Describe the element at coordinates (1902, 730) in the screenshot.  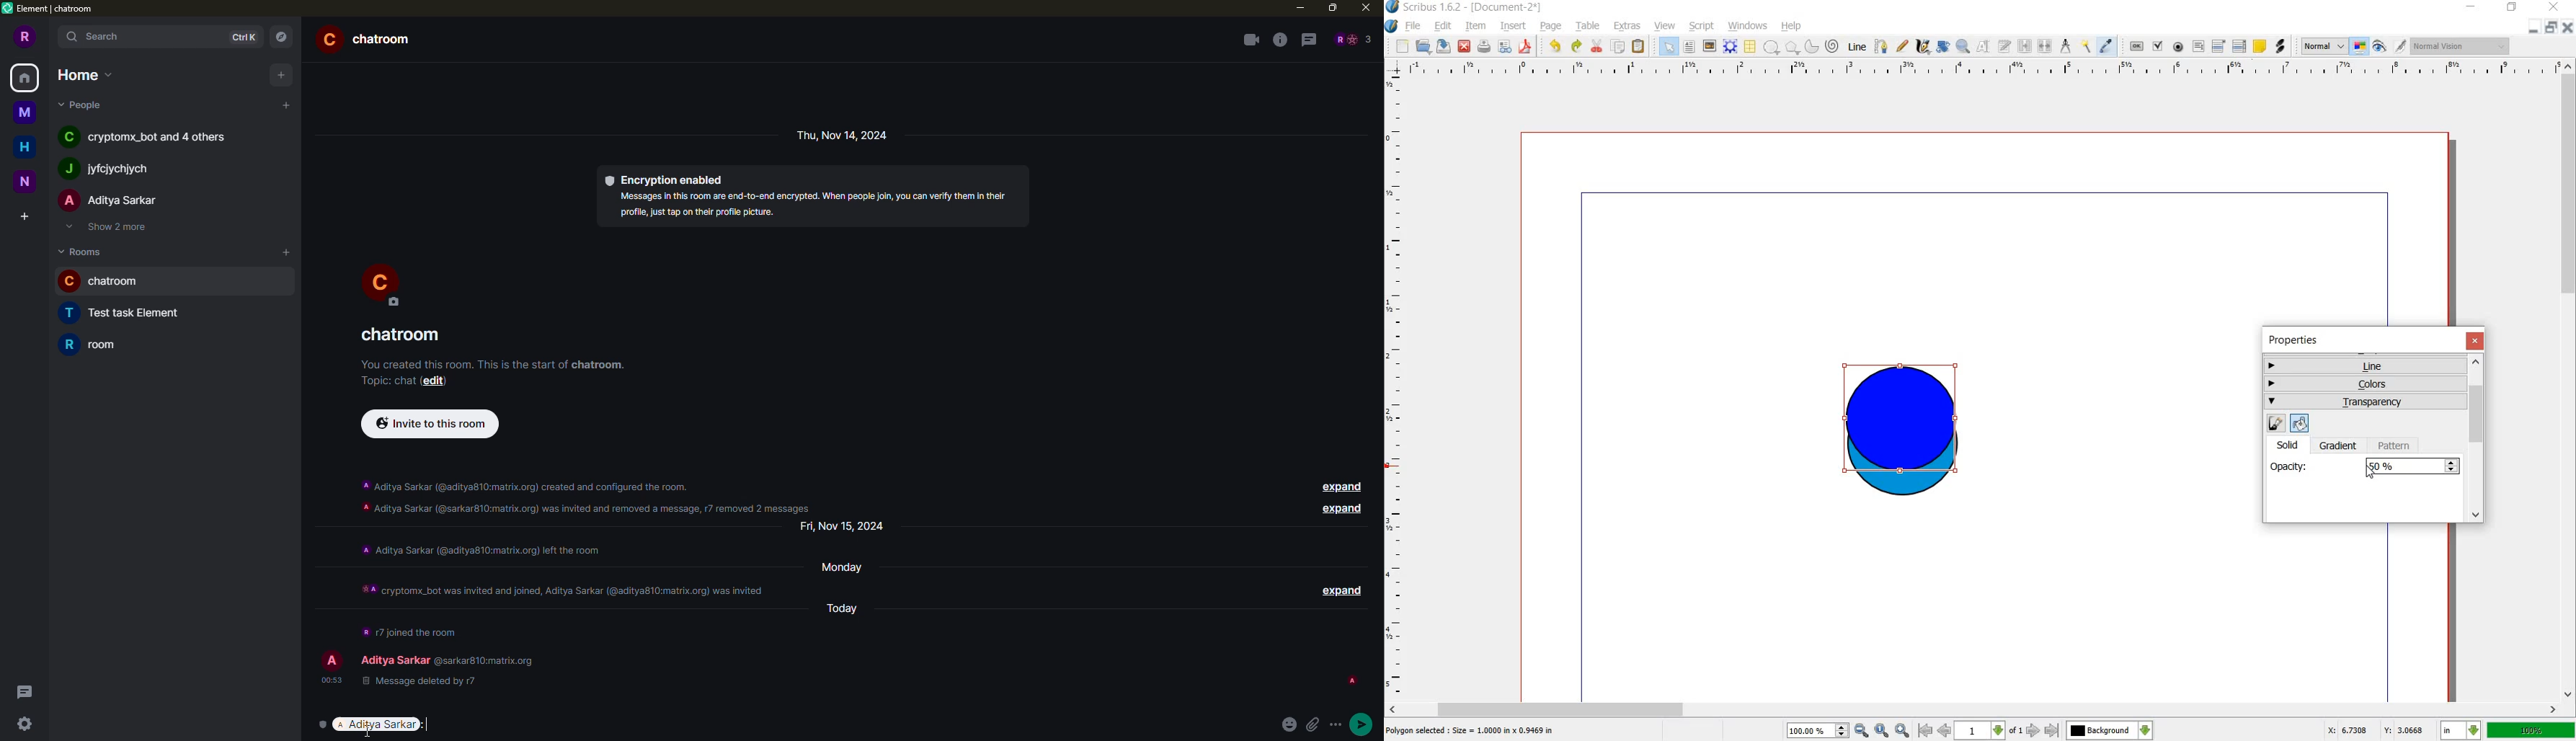
I see `zoom in` at that location.